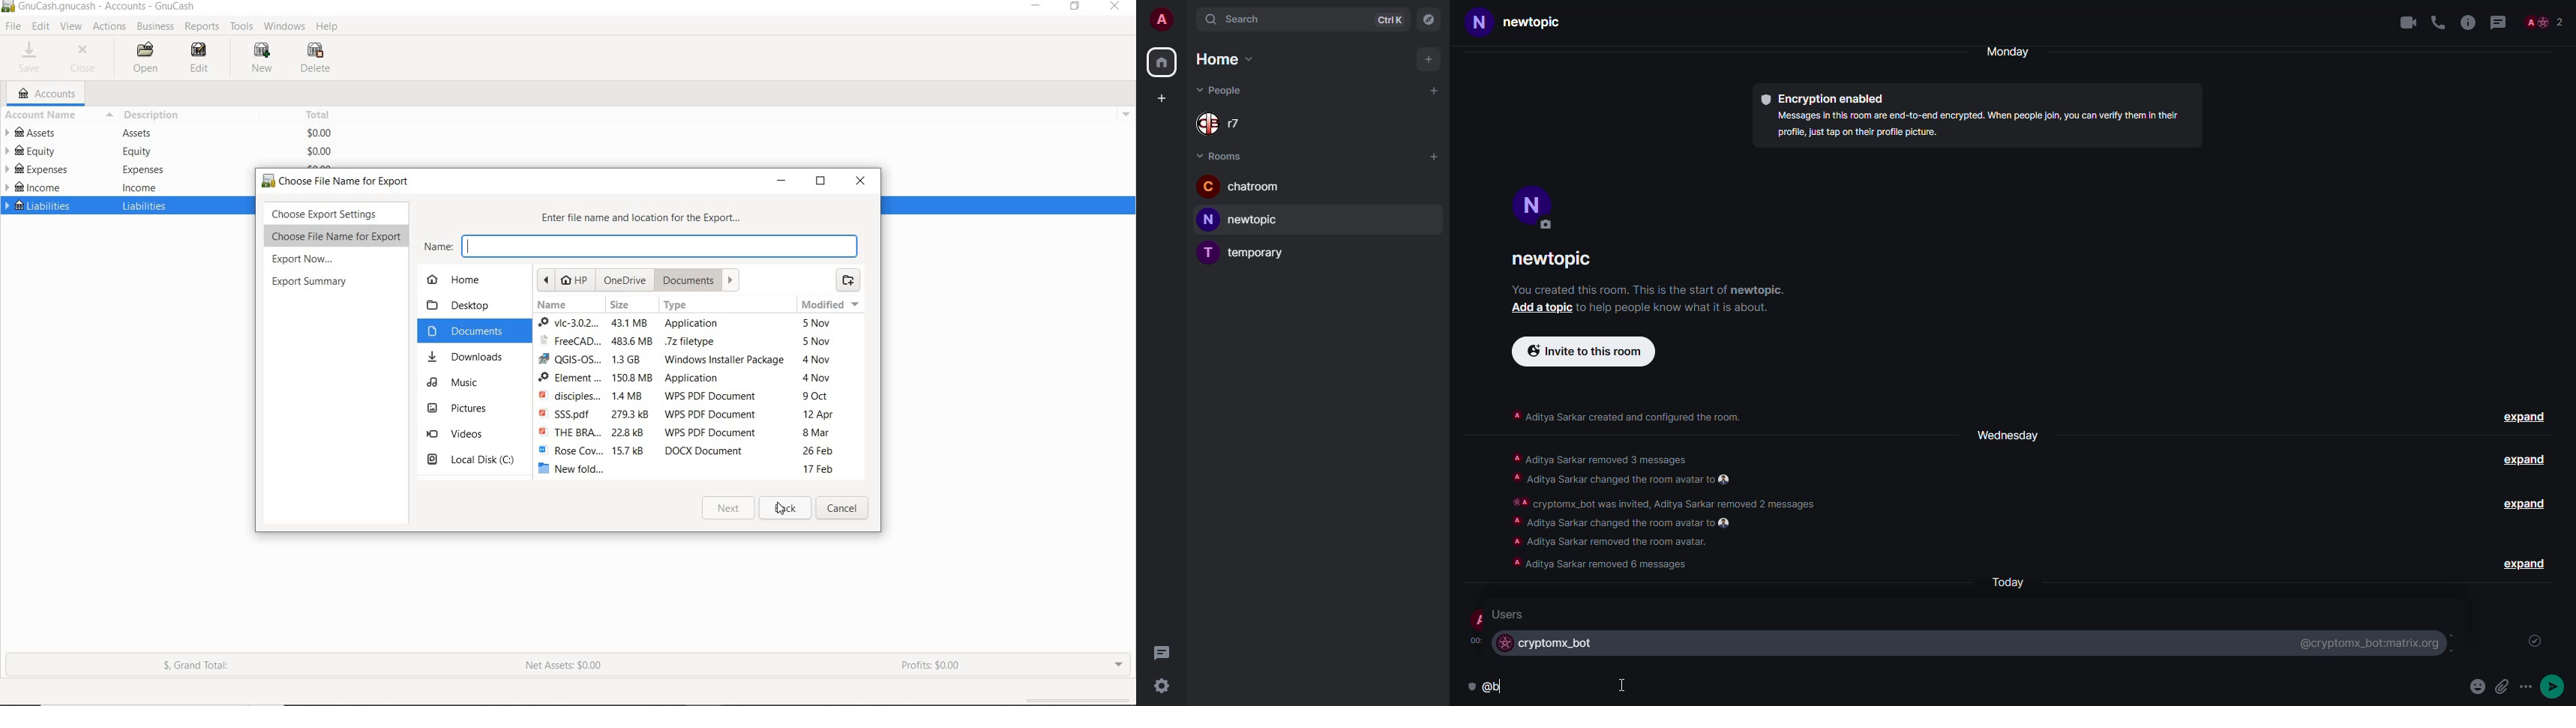 The height and width of the screenshot is (728, 2576). I want to click on ctrlK, so click(1389, 19).